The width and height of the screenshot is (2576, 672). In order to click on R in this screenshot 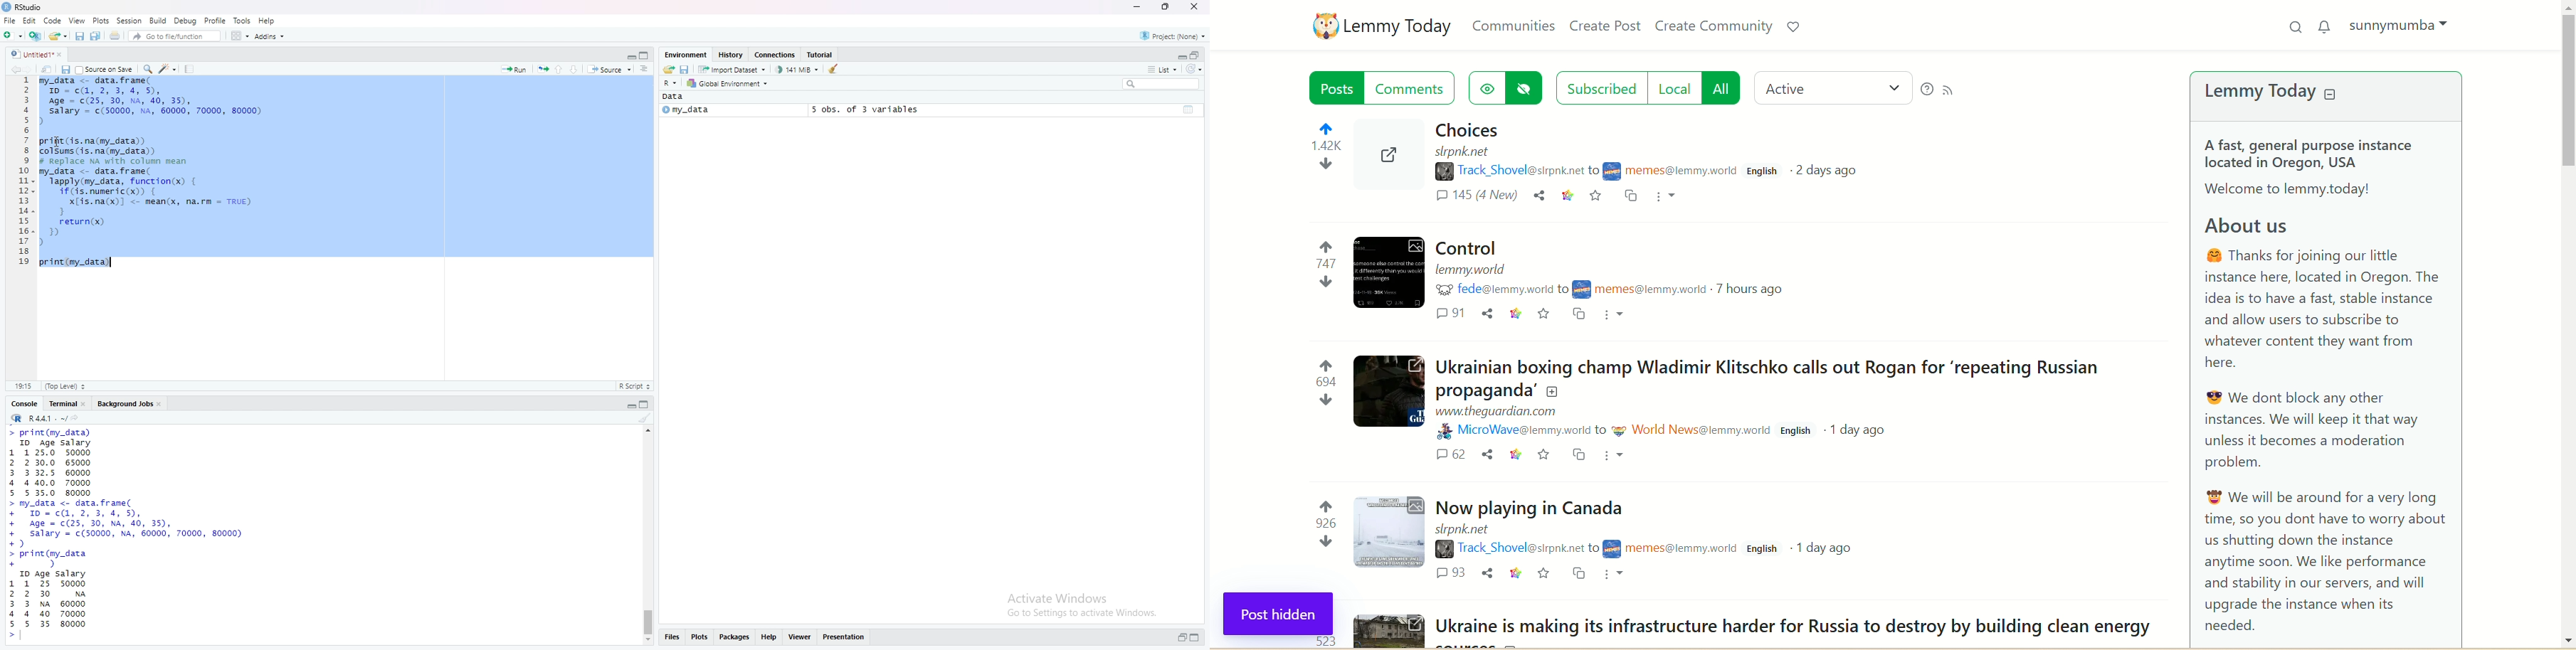, I will do `click(671, 84)`.